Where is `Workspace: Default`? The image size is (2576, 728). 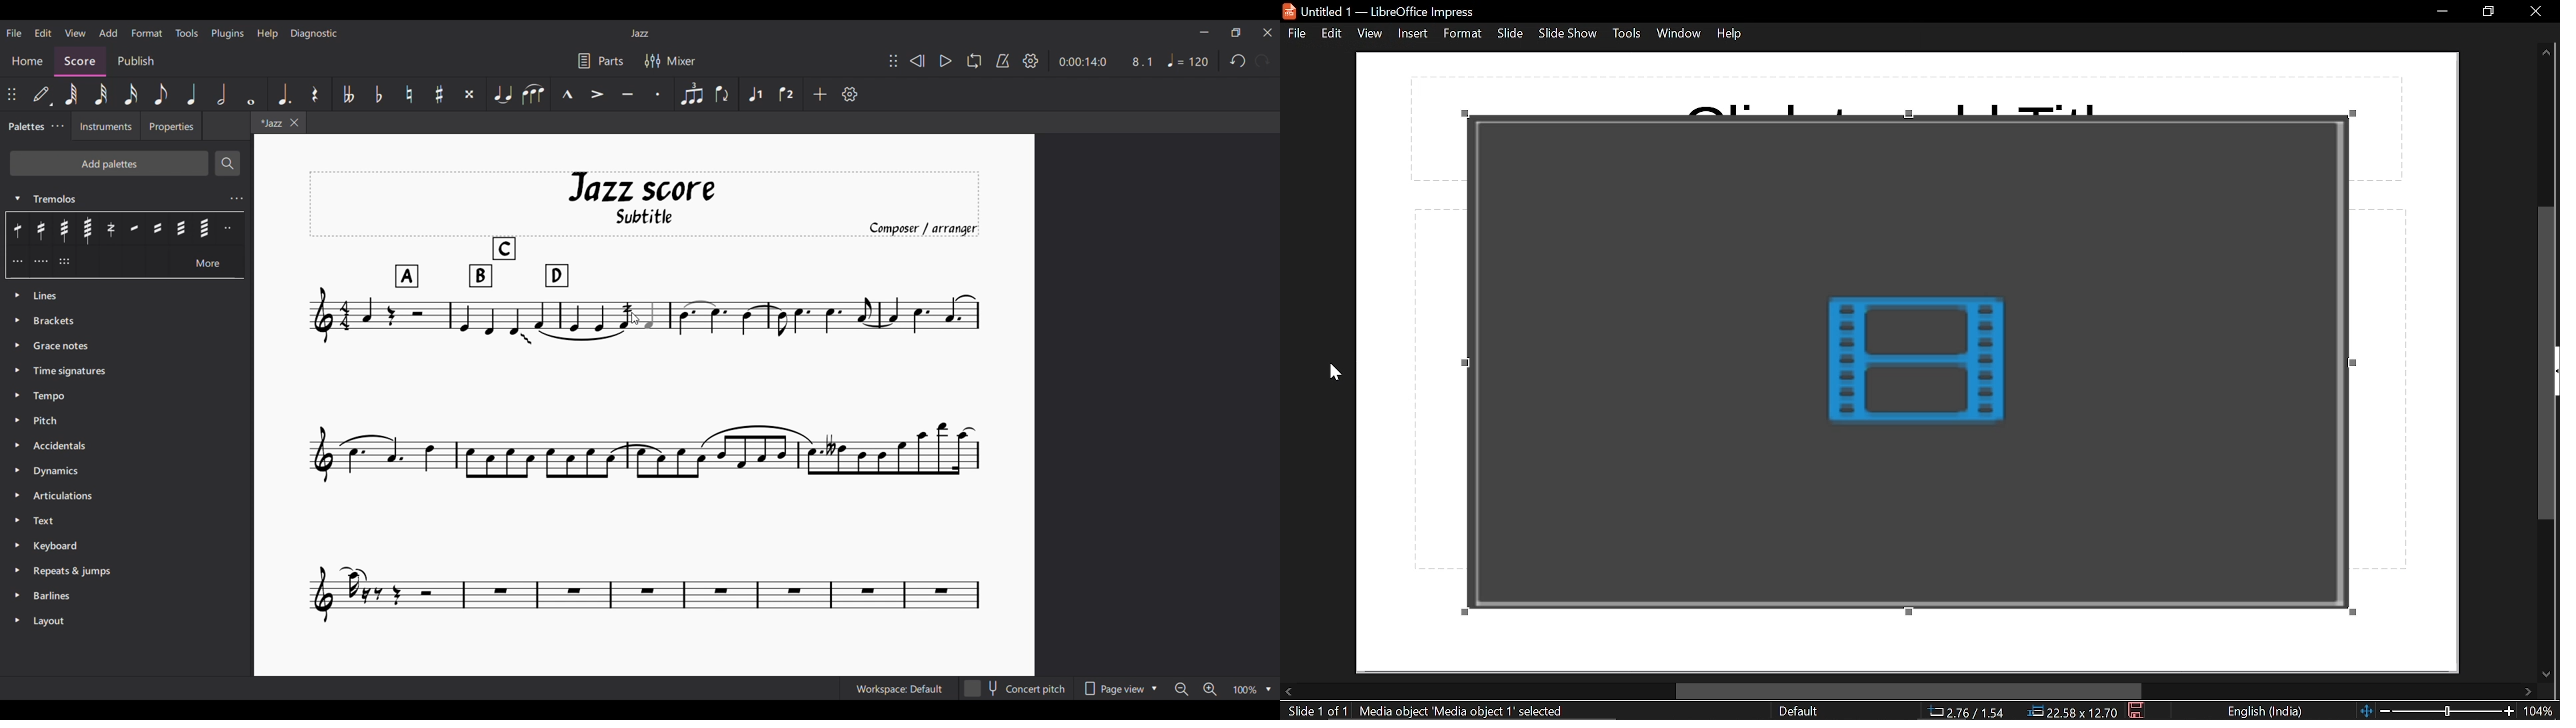
Workspace: Default is located at coordinates (899, 689).